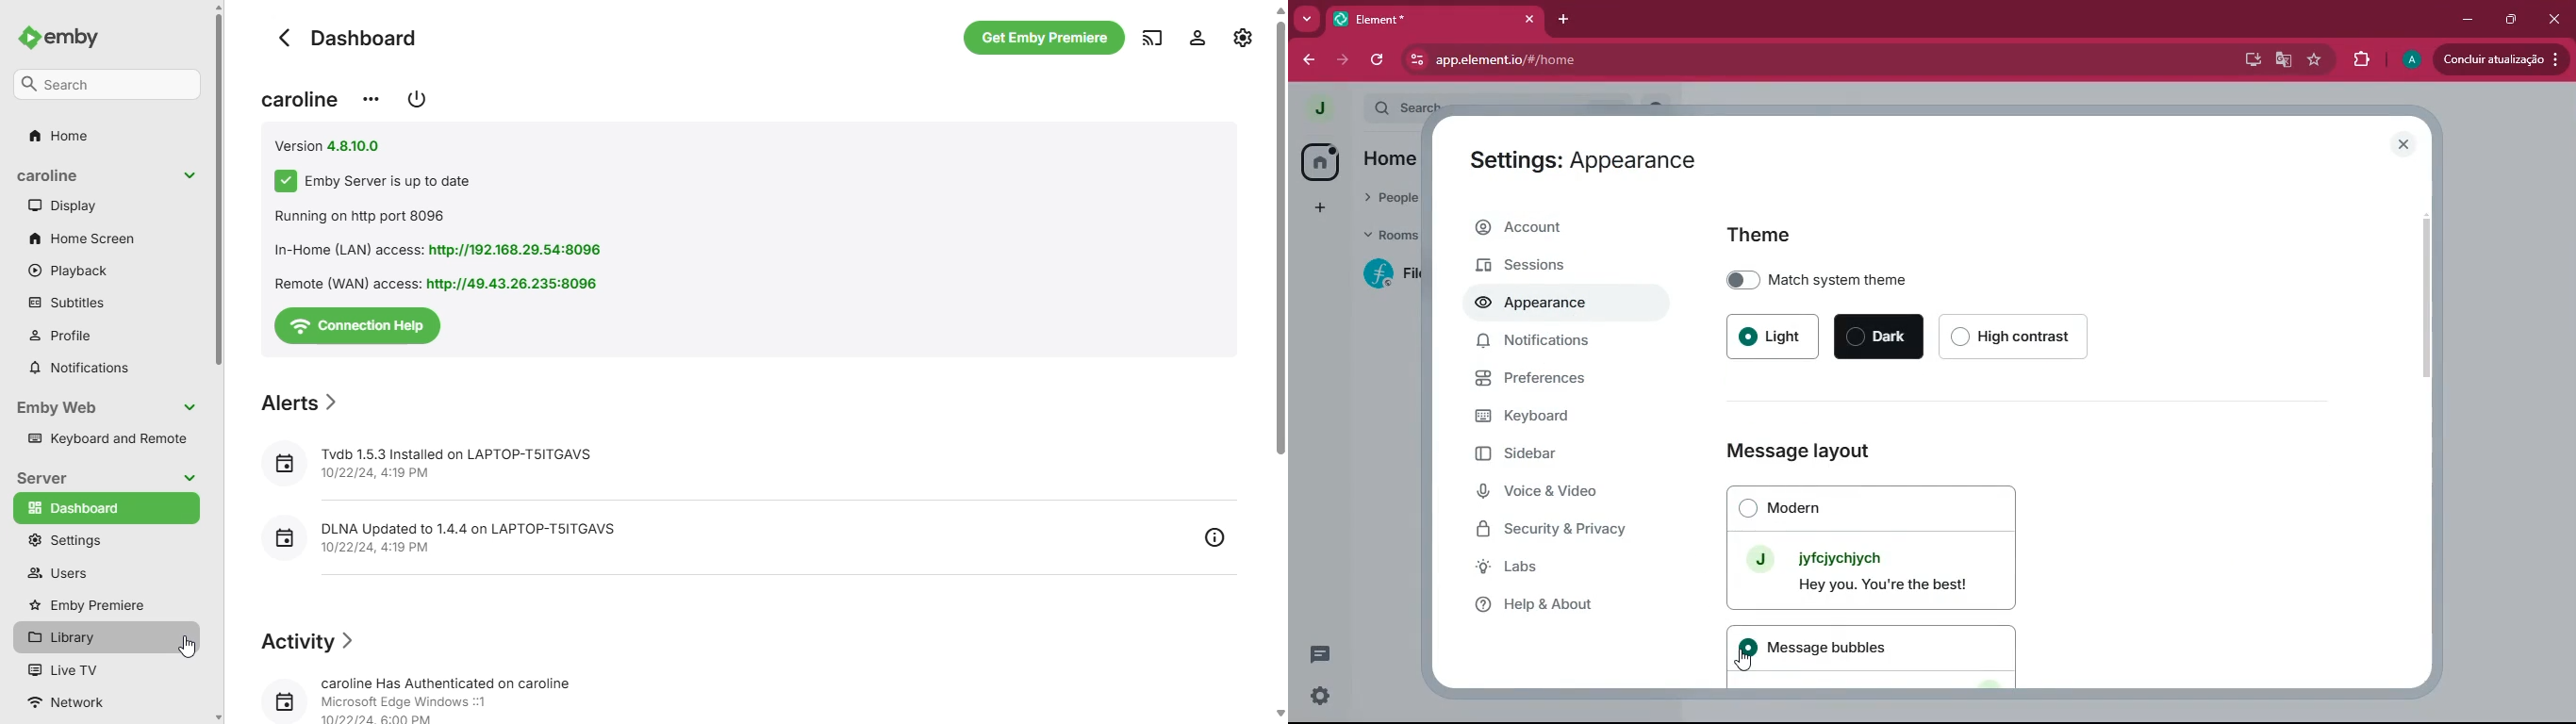 The width and height of the screenshot is (2576, 728). What do you see at coordinates (65, 302) in the screenshot?
I see `subtitles` at bounding box center [65, 302].